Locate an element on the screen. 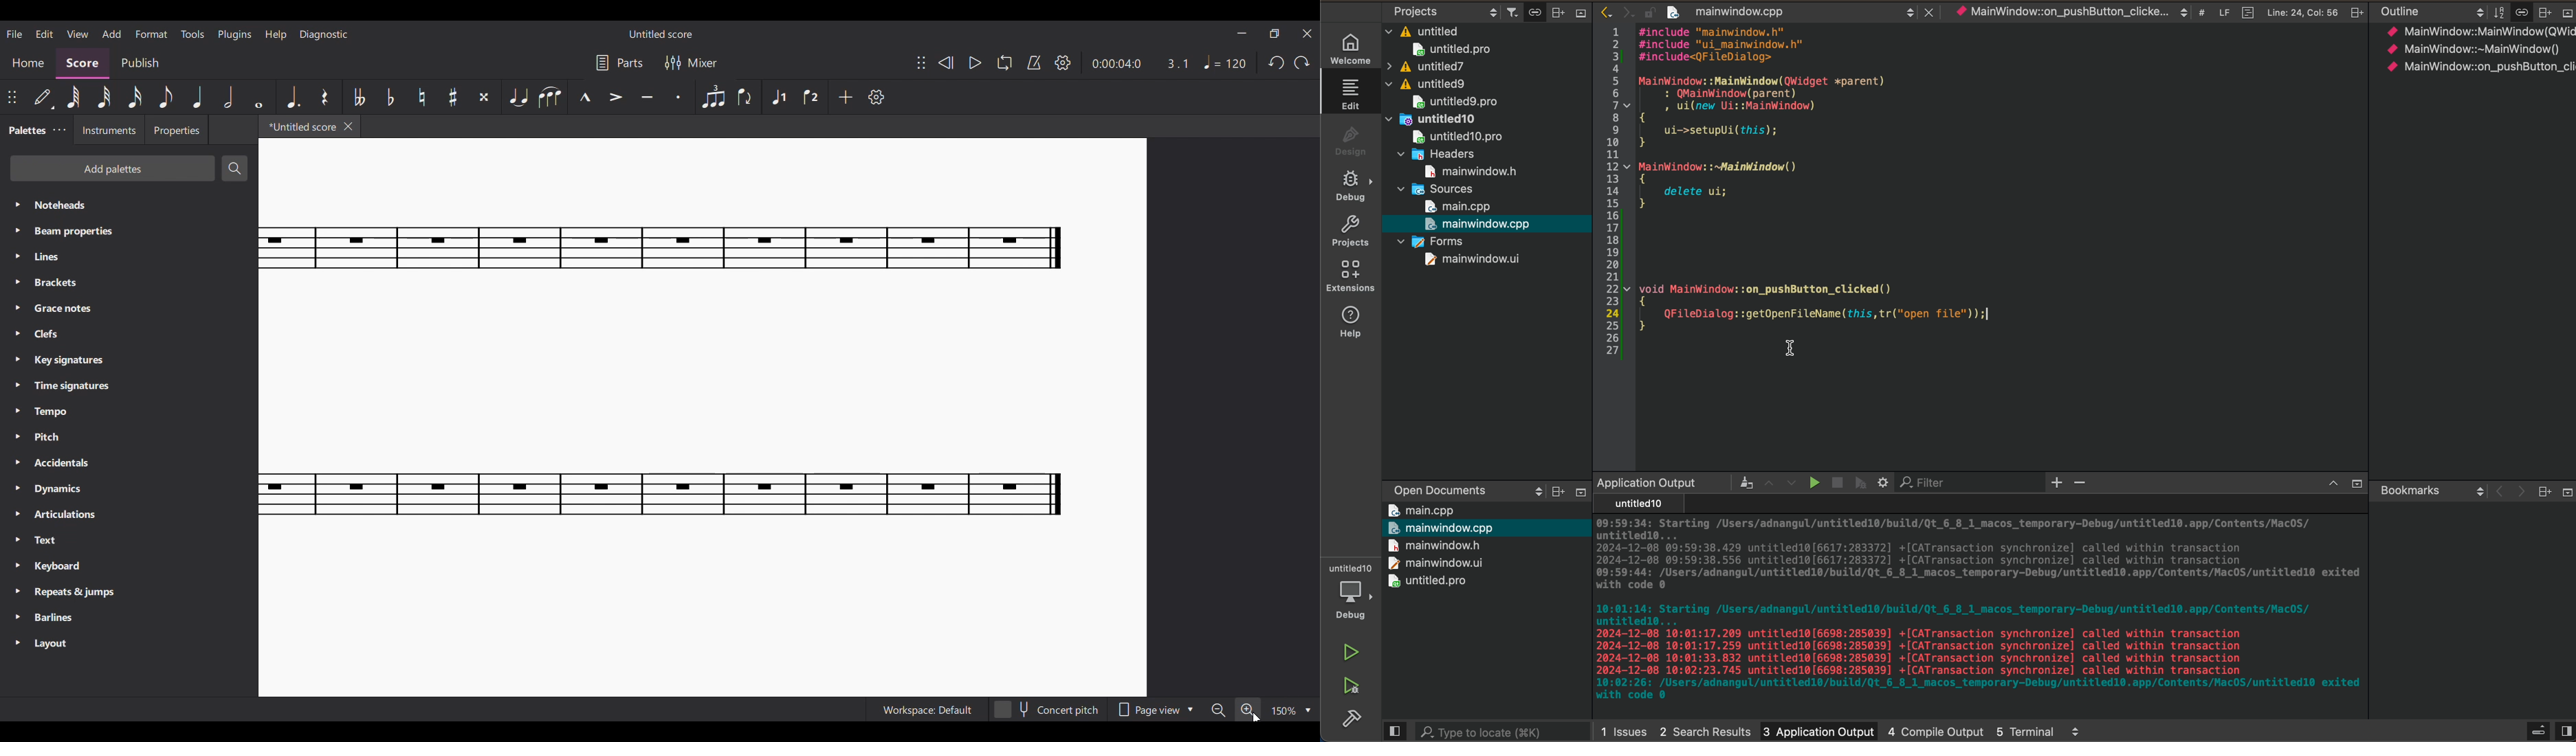 This screenshot has width=2576, height=756.  is located at coordinates (2566, 13).